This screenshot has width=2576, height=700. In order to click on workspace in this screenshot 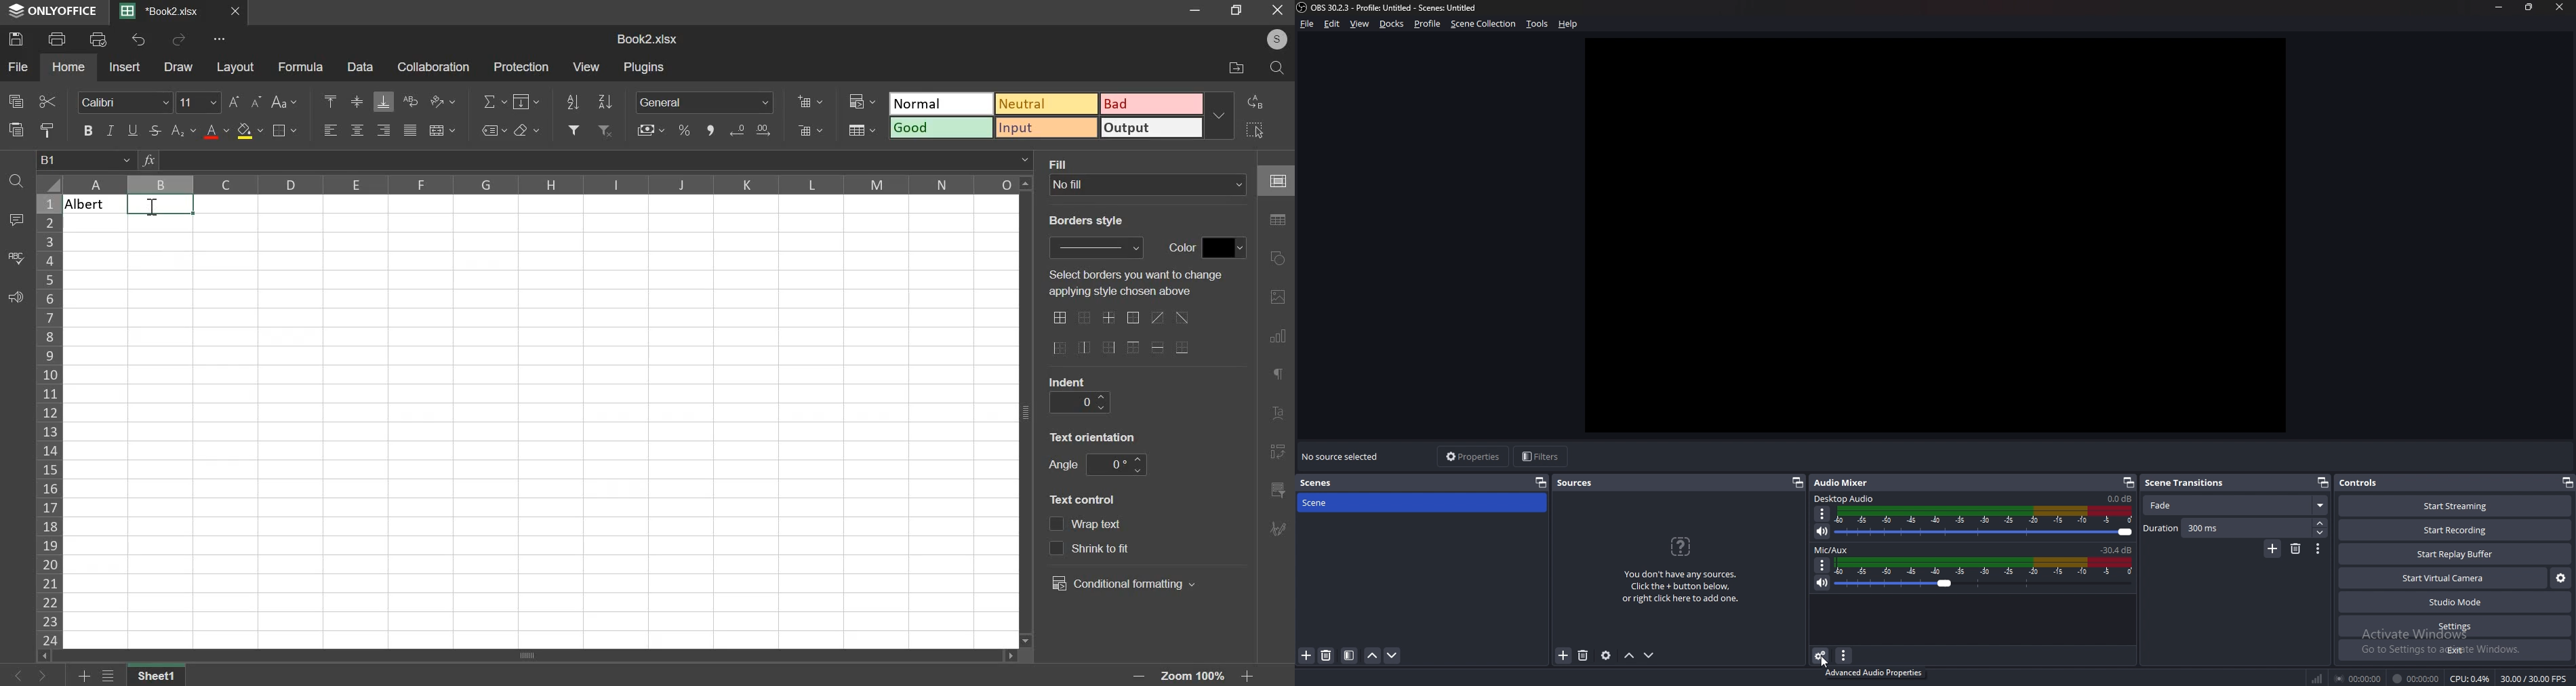, I will do `click(1939, 236)`.